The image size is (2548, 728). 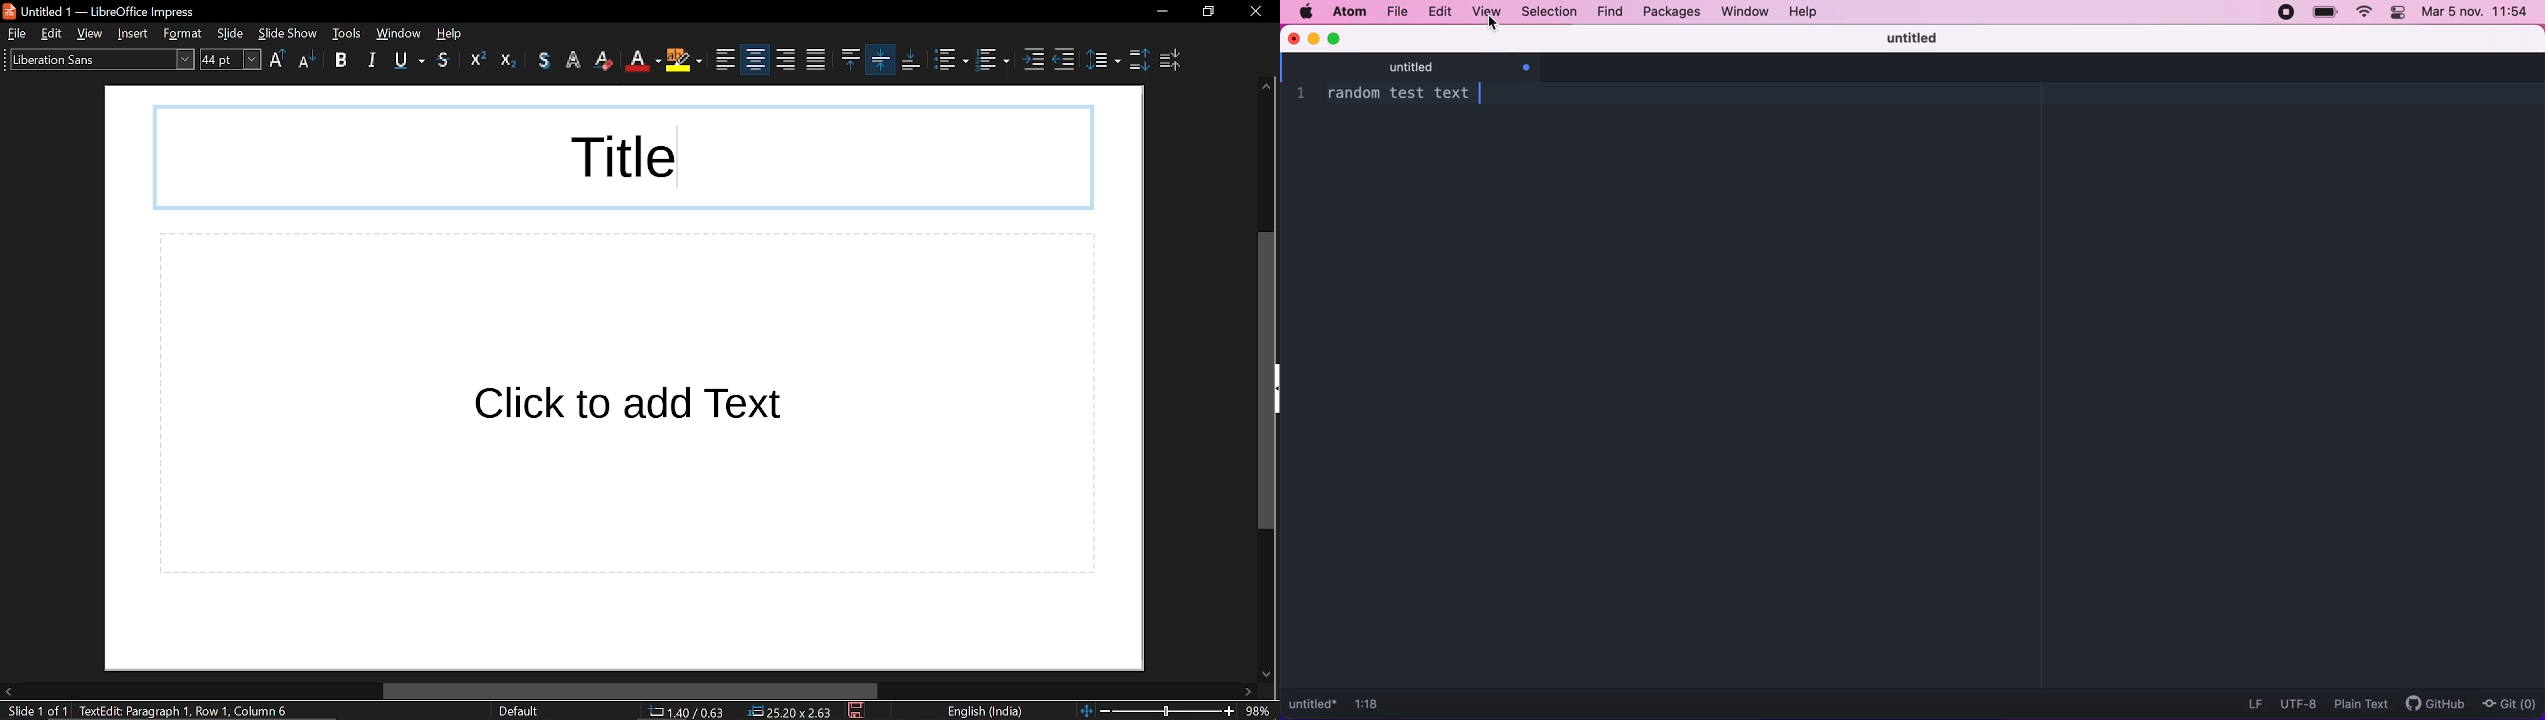 I want to click on text size, so click(x=230, y=59).